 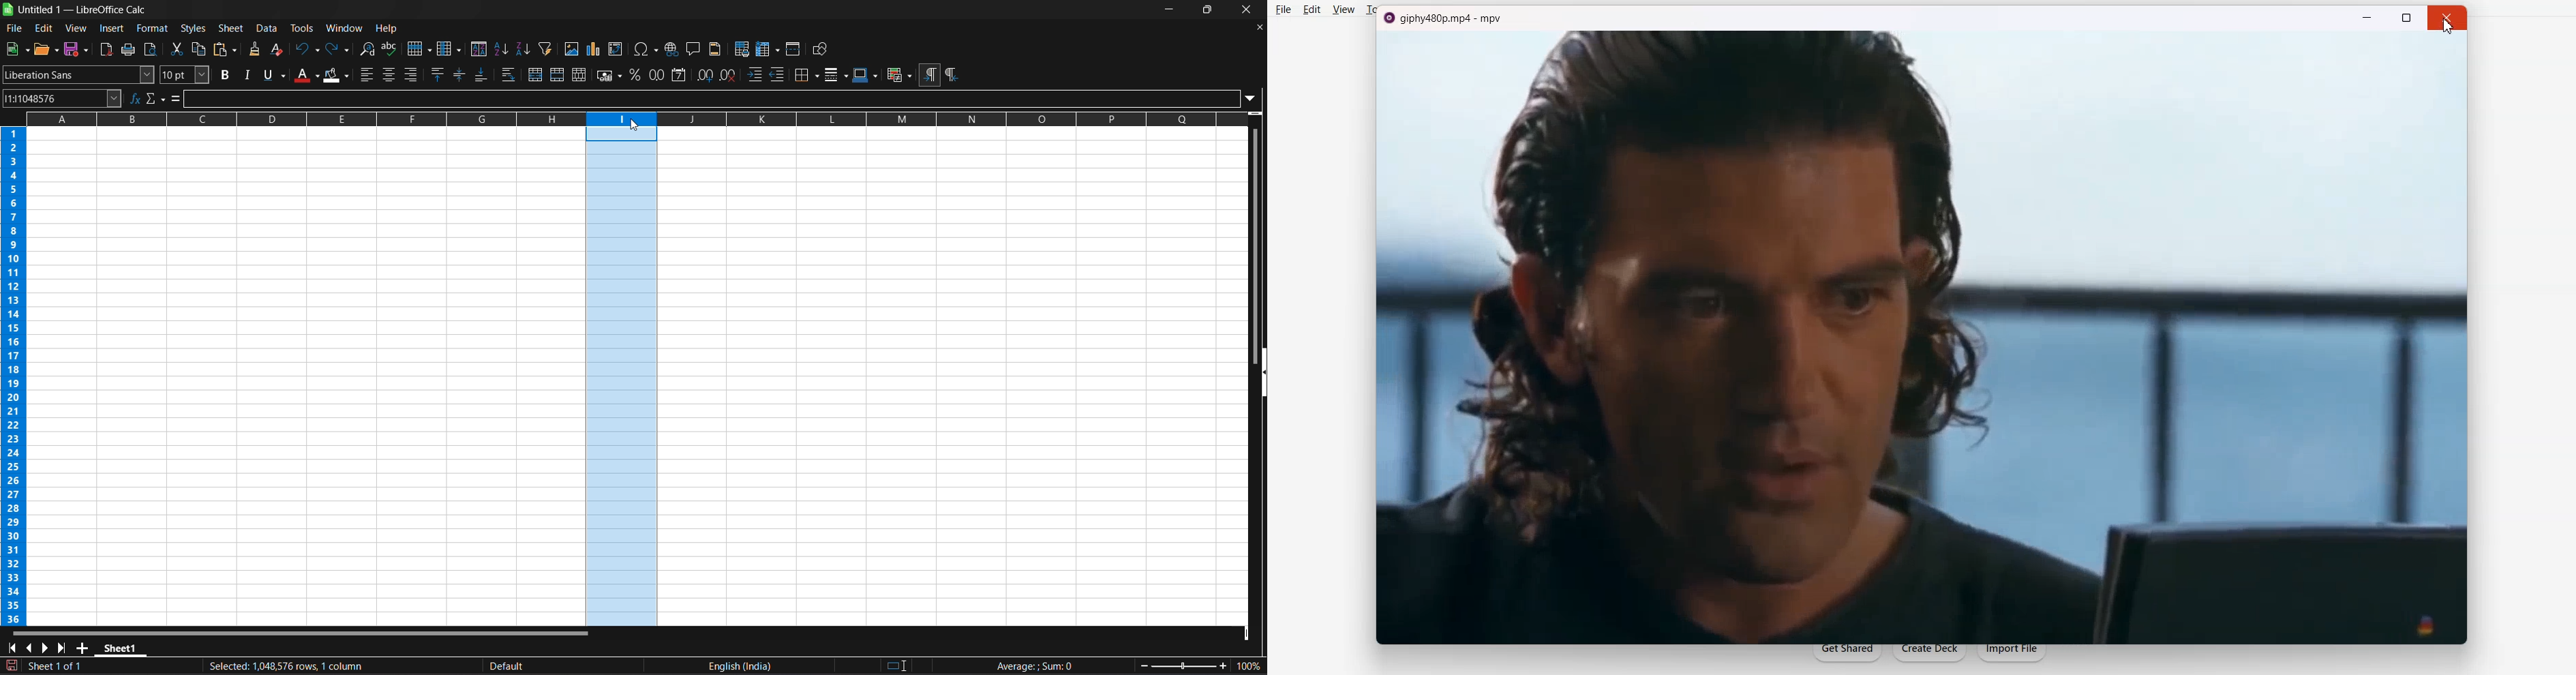 What do you see at coordinates (2406, 18) in the screenshot?
I see `Maximize` at bounding box center [2406, 18].